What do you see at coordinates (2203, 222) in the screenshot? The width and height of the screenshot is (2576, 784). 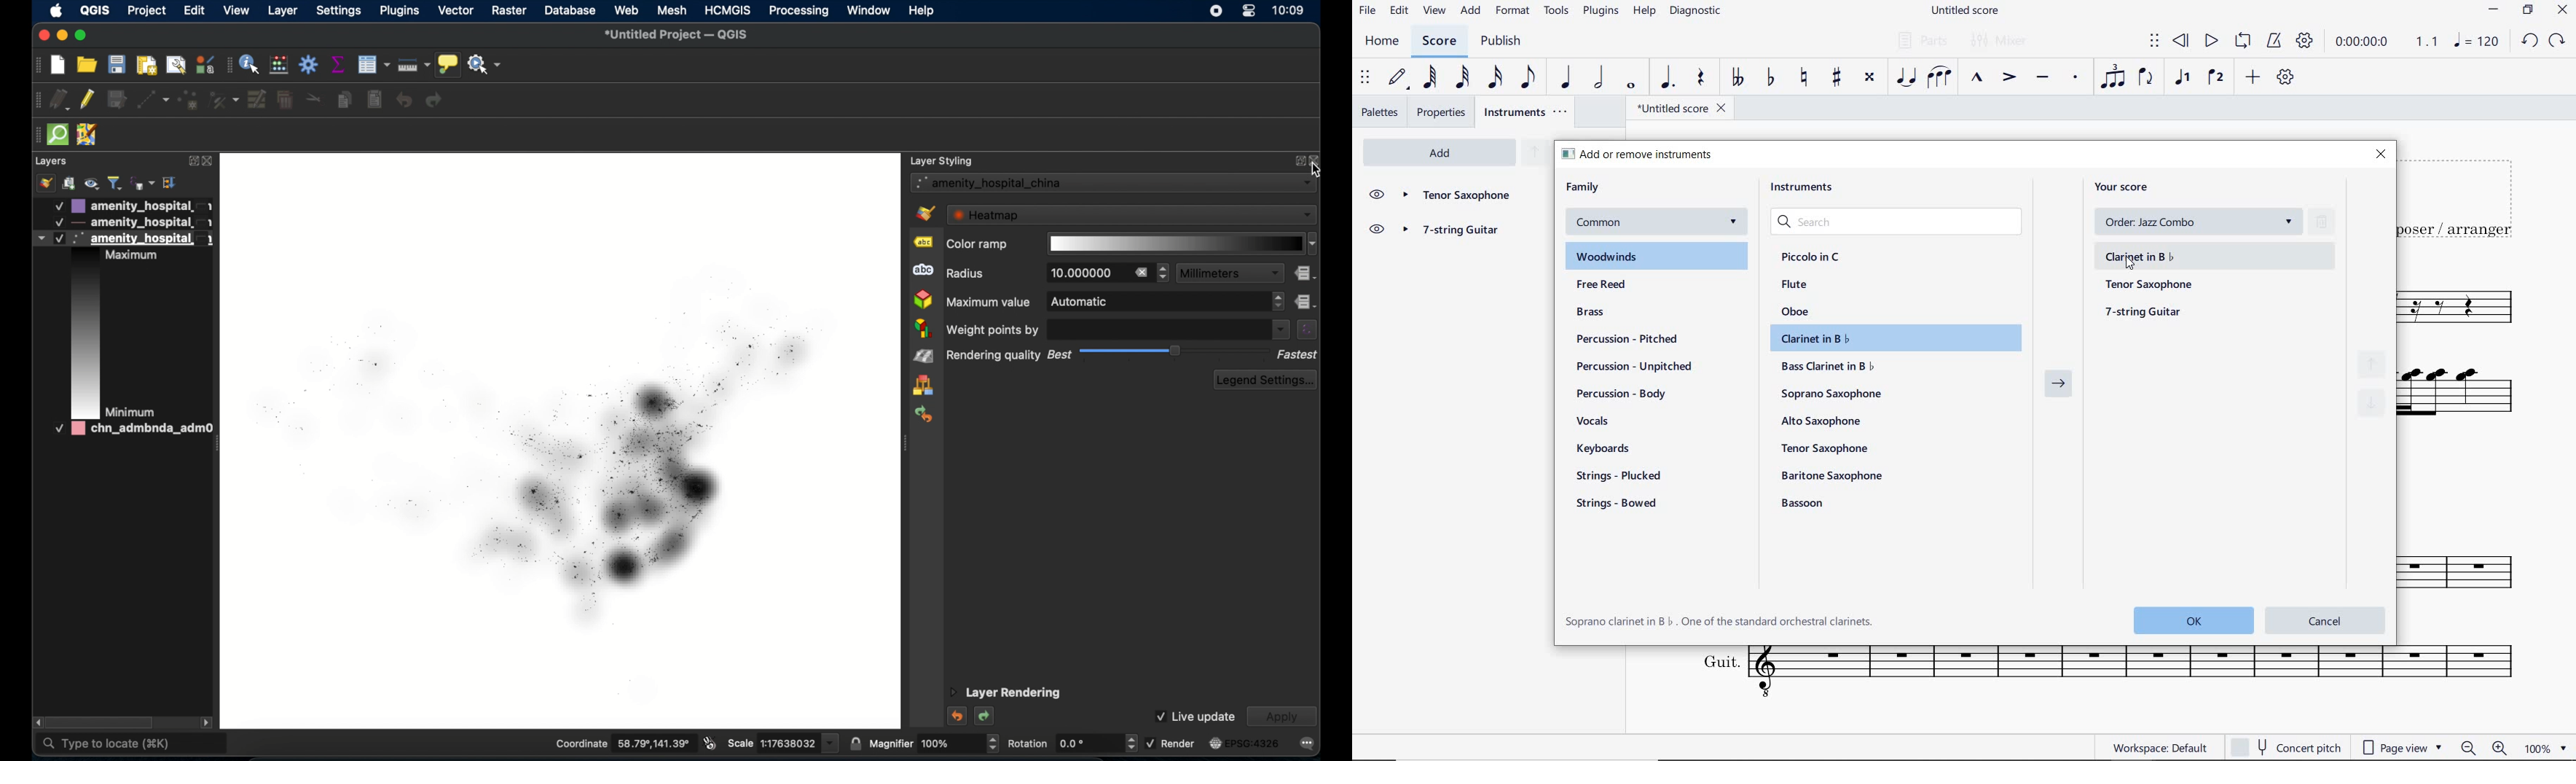 I see `order: Jazz Combo` at bounding box center [2203, 222].